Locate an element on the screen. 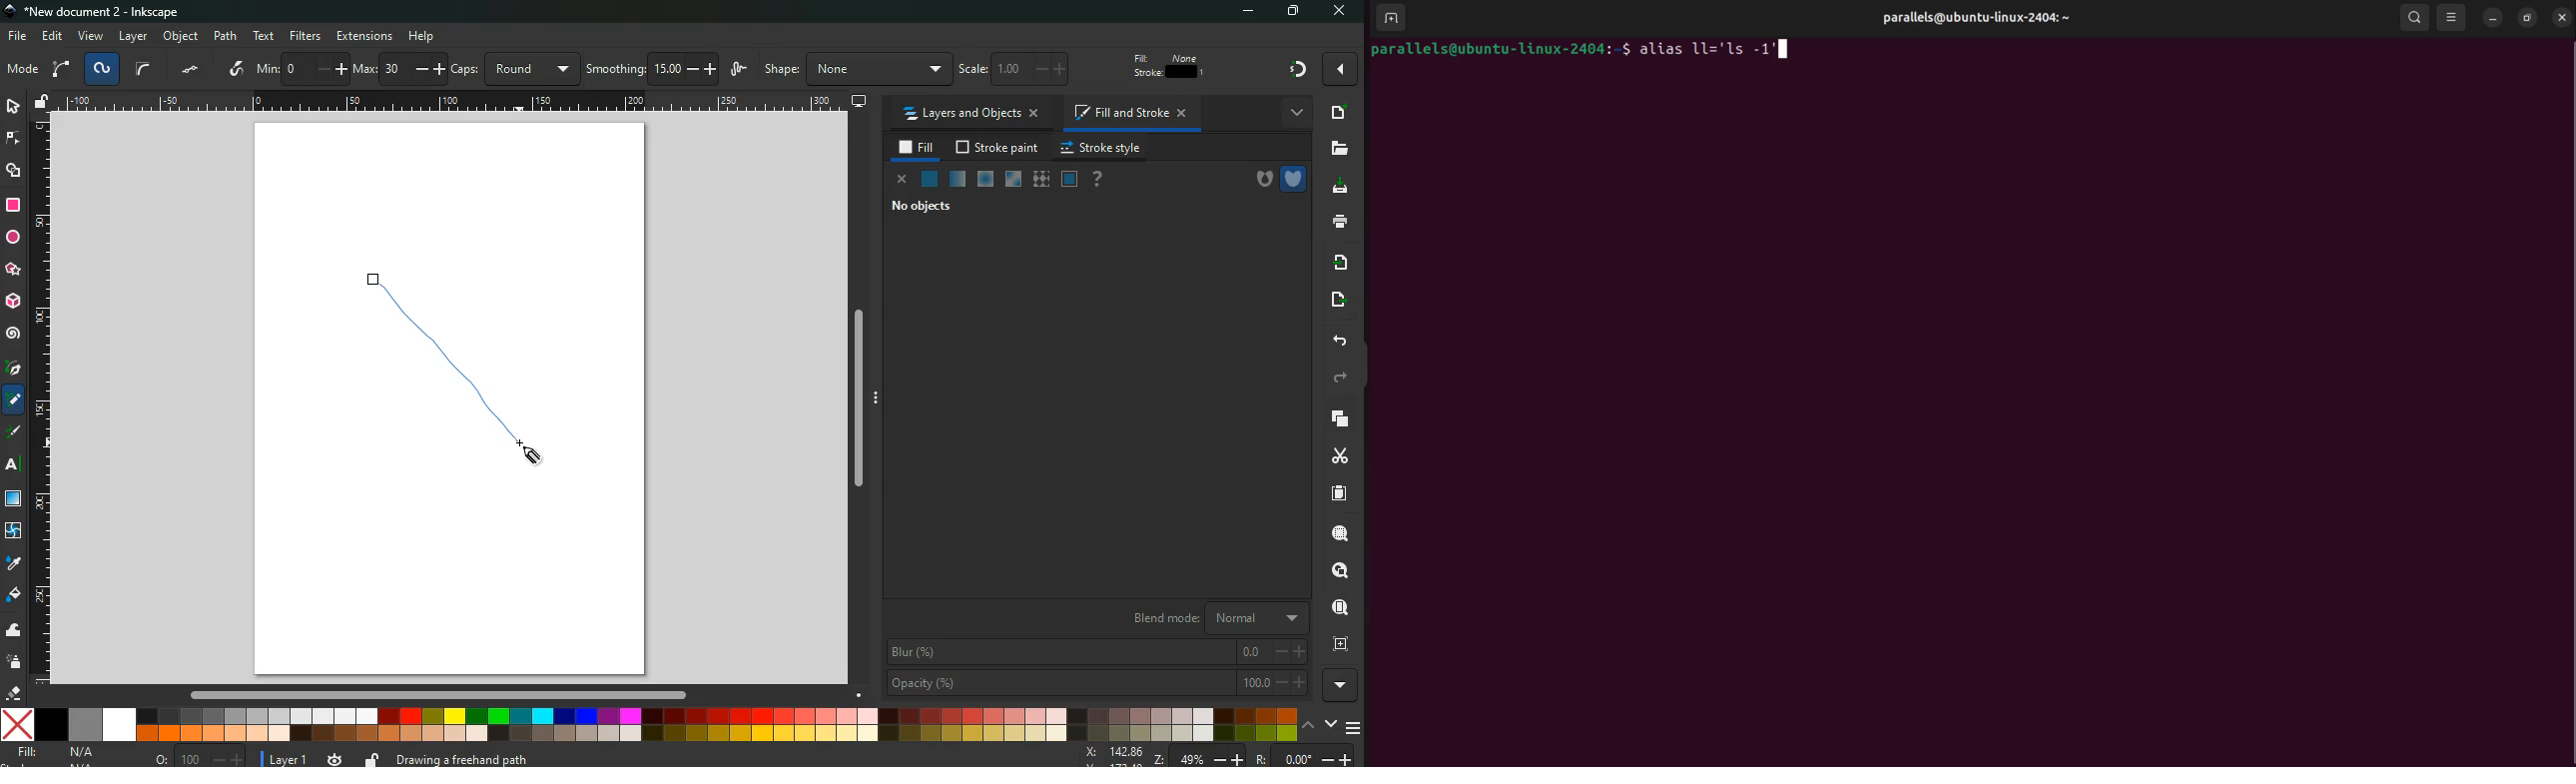 The image size is (2576, 784). hole is located at coordinates (1256, 177).